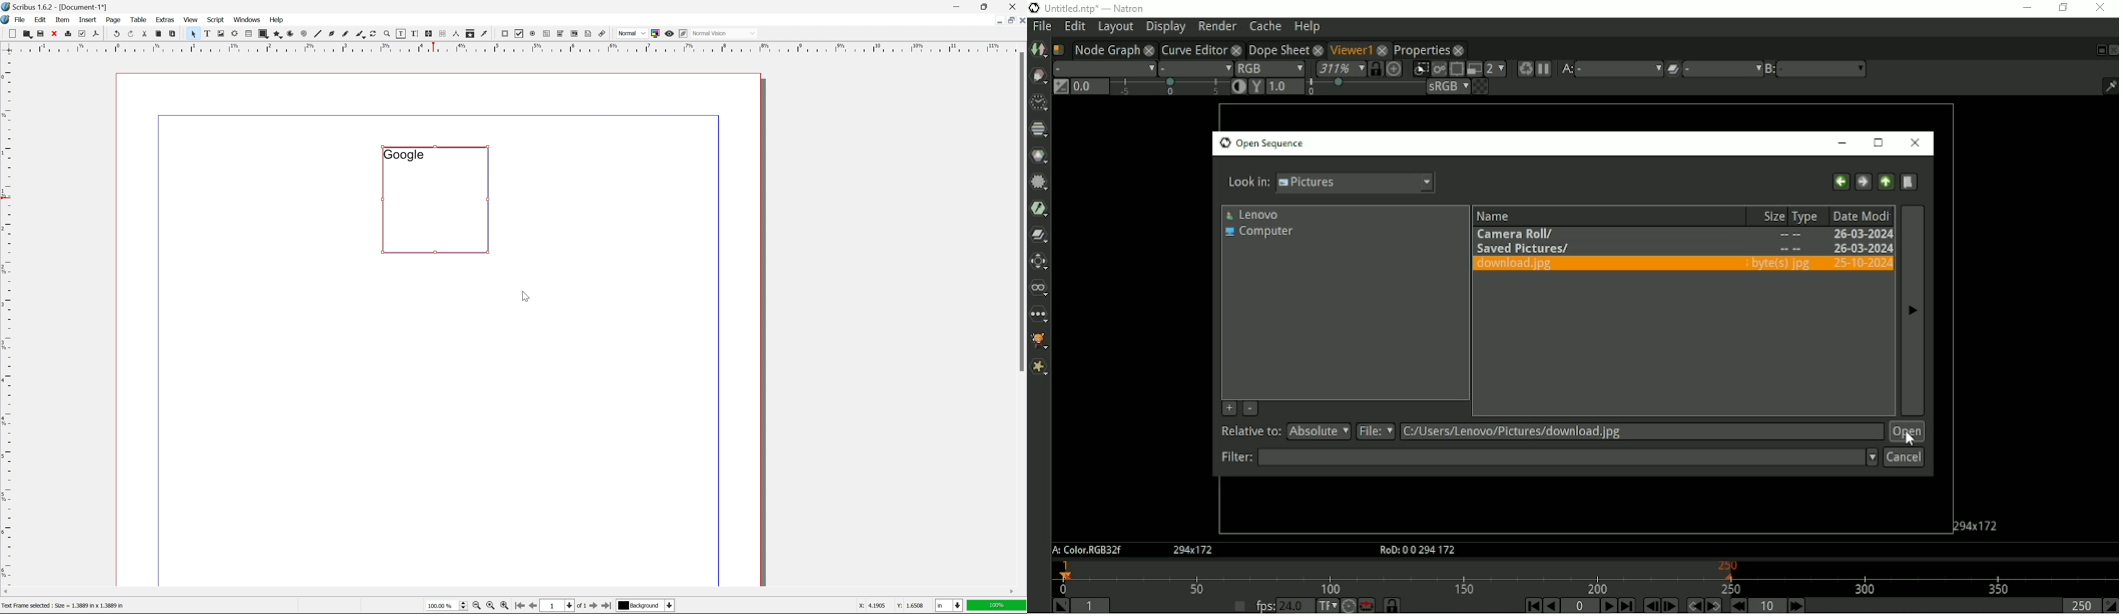 The height and width of the screenshot is (616, 2128). What do you see at coordinates (144, 34) in the screenshot?
I see `cut` at bounding box center [144, 34].